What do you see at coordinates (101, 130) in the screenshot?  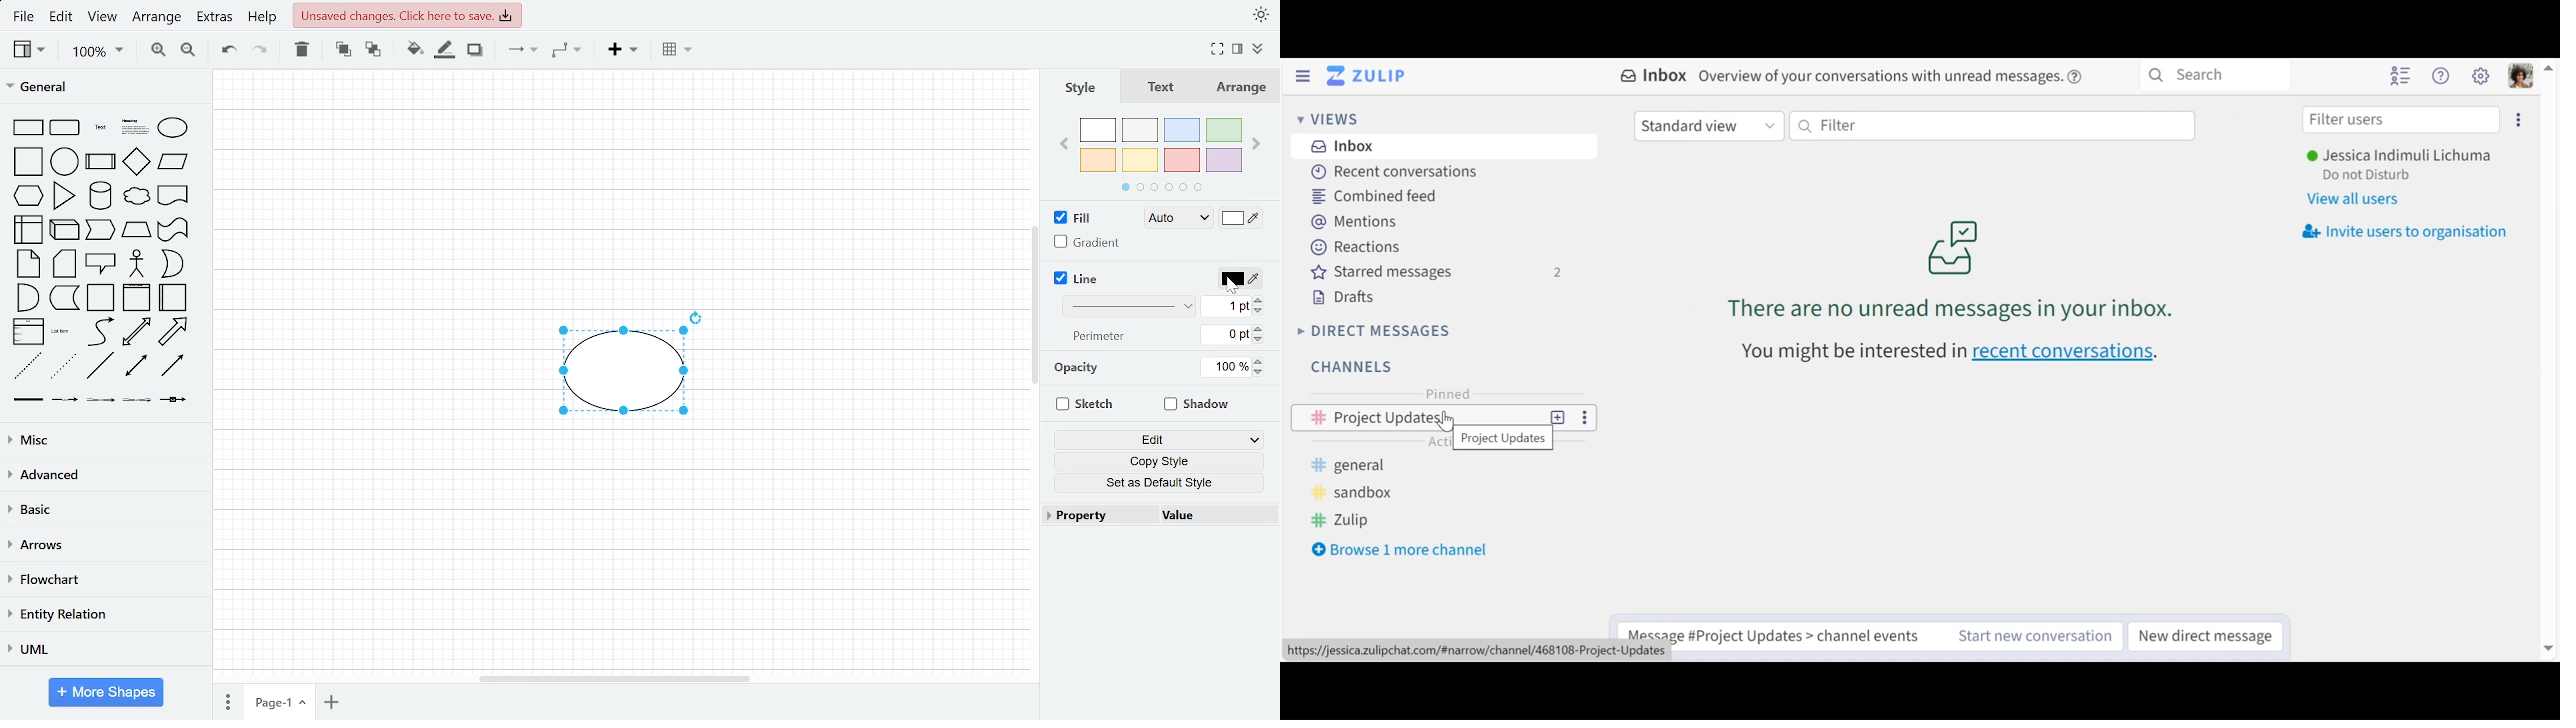 I see `text` at bounding box center [101, 130].